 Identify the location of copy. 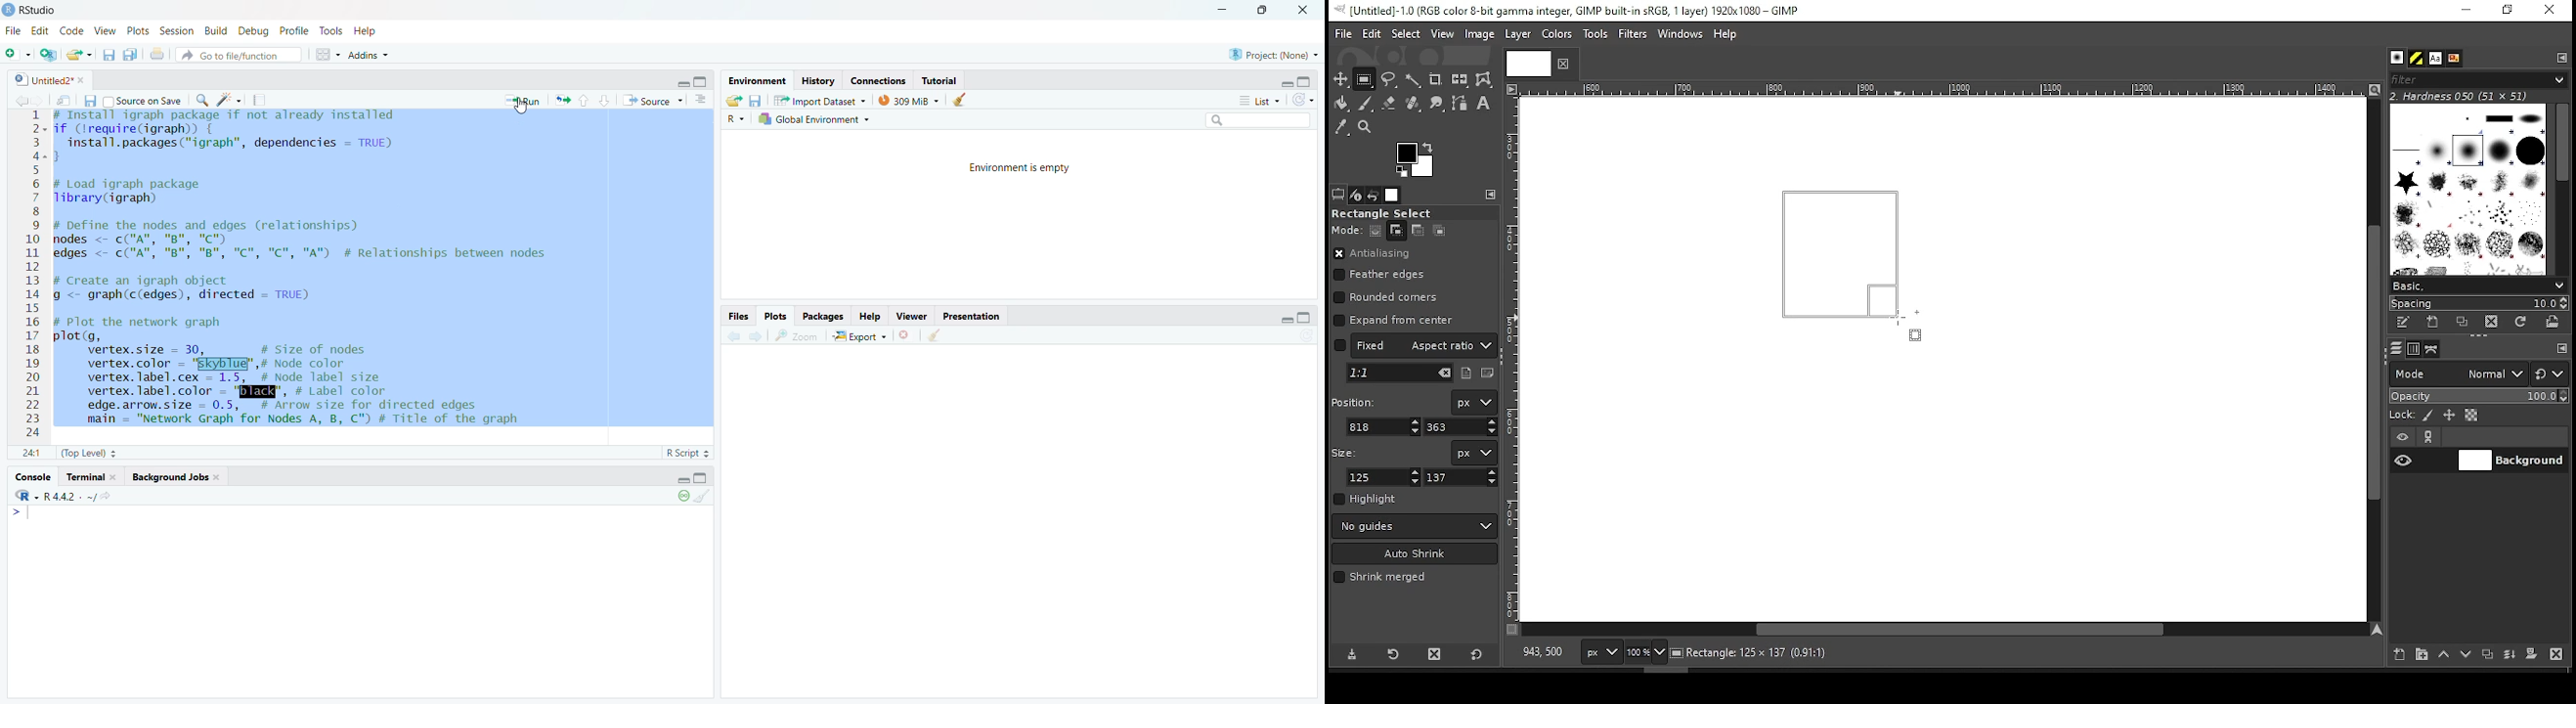
(128, 56).